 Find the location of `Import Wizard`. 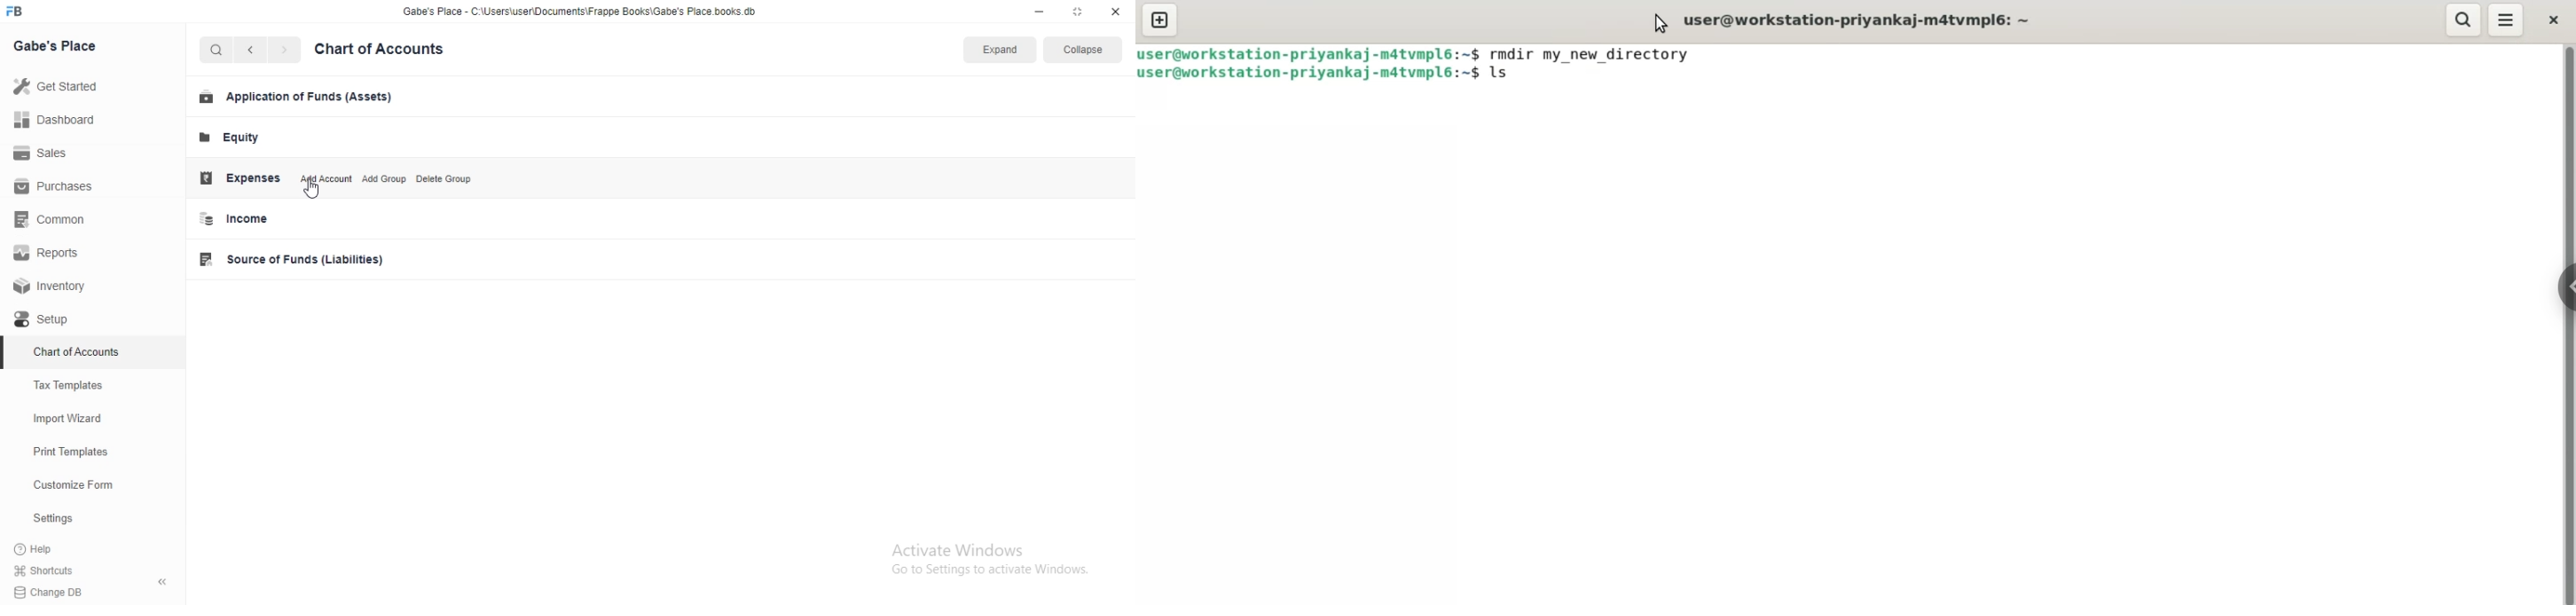

Import Wizard is located at coordinates (70, 420).